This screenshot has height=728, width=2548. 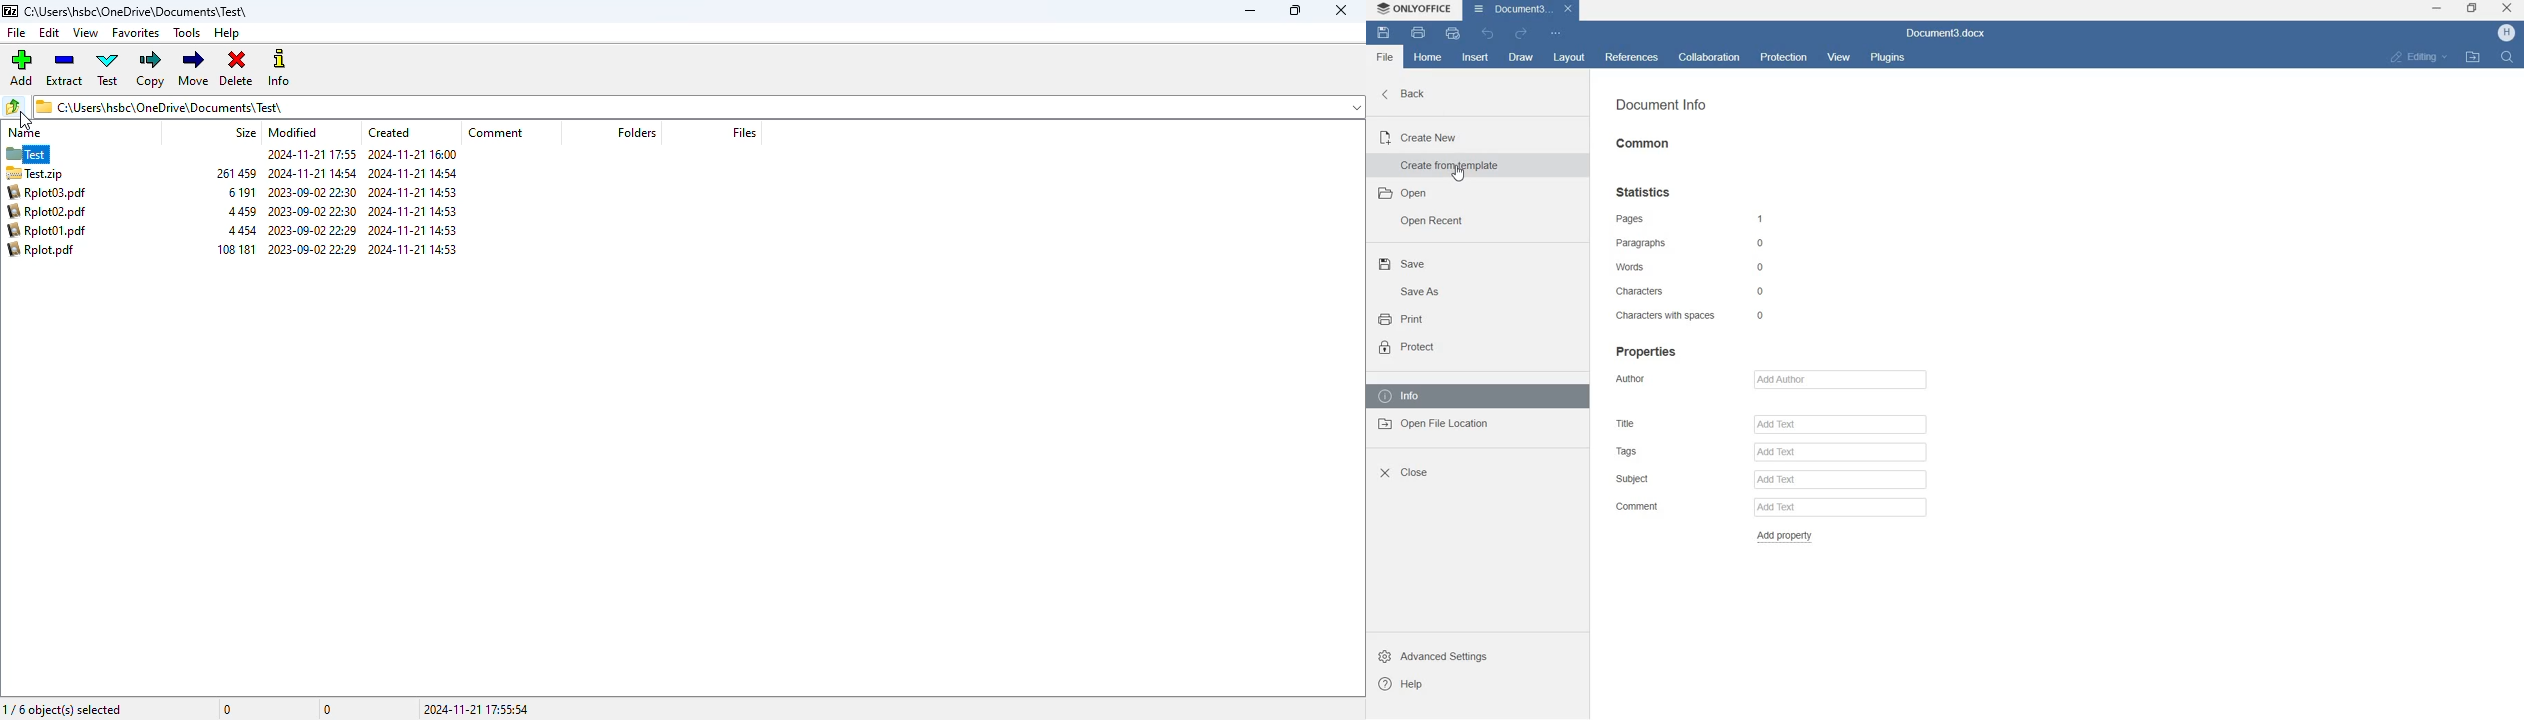 What do you see at coordinates (1651, 147) in the screenshot?
I see `common` at bounding box center [1651, 147].